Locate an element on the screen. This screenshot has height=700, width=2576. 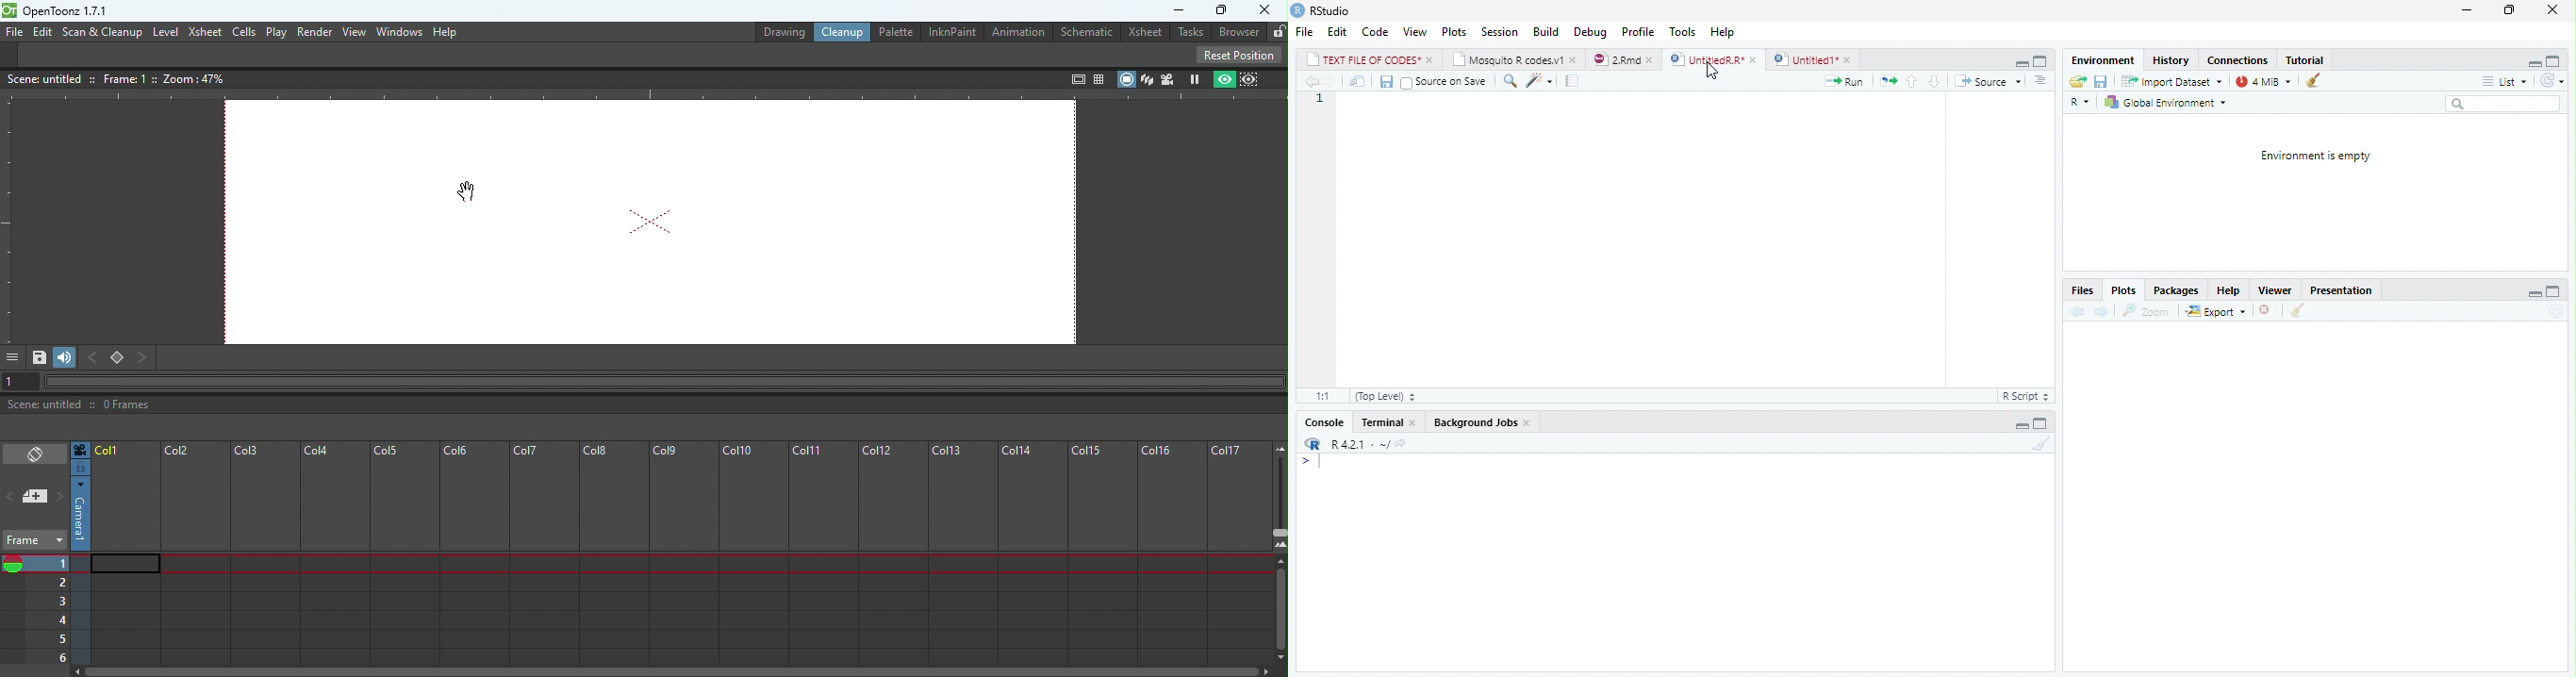
Debug is located at coordinates (1592, 32).